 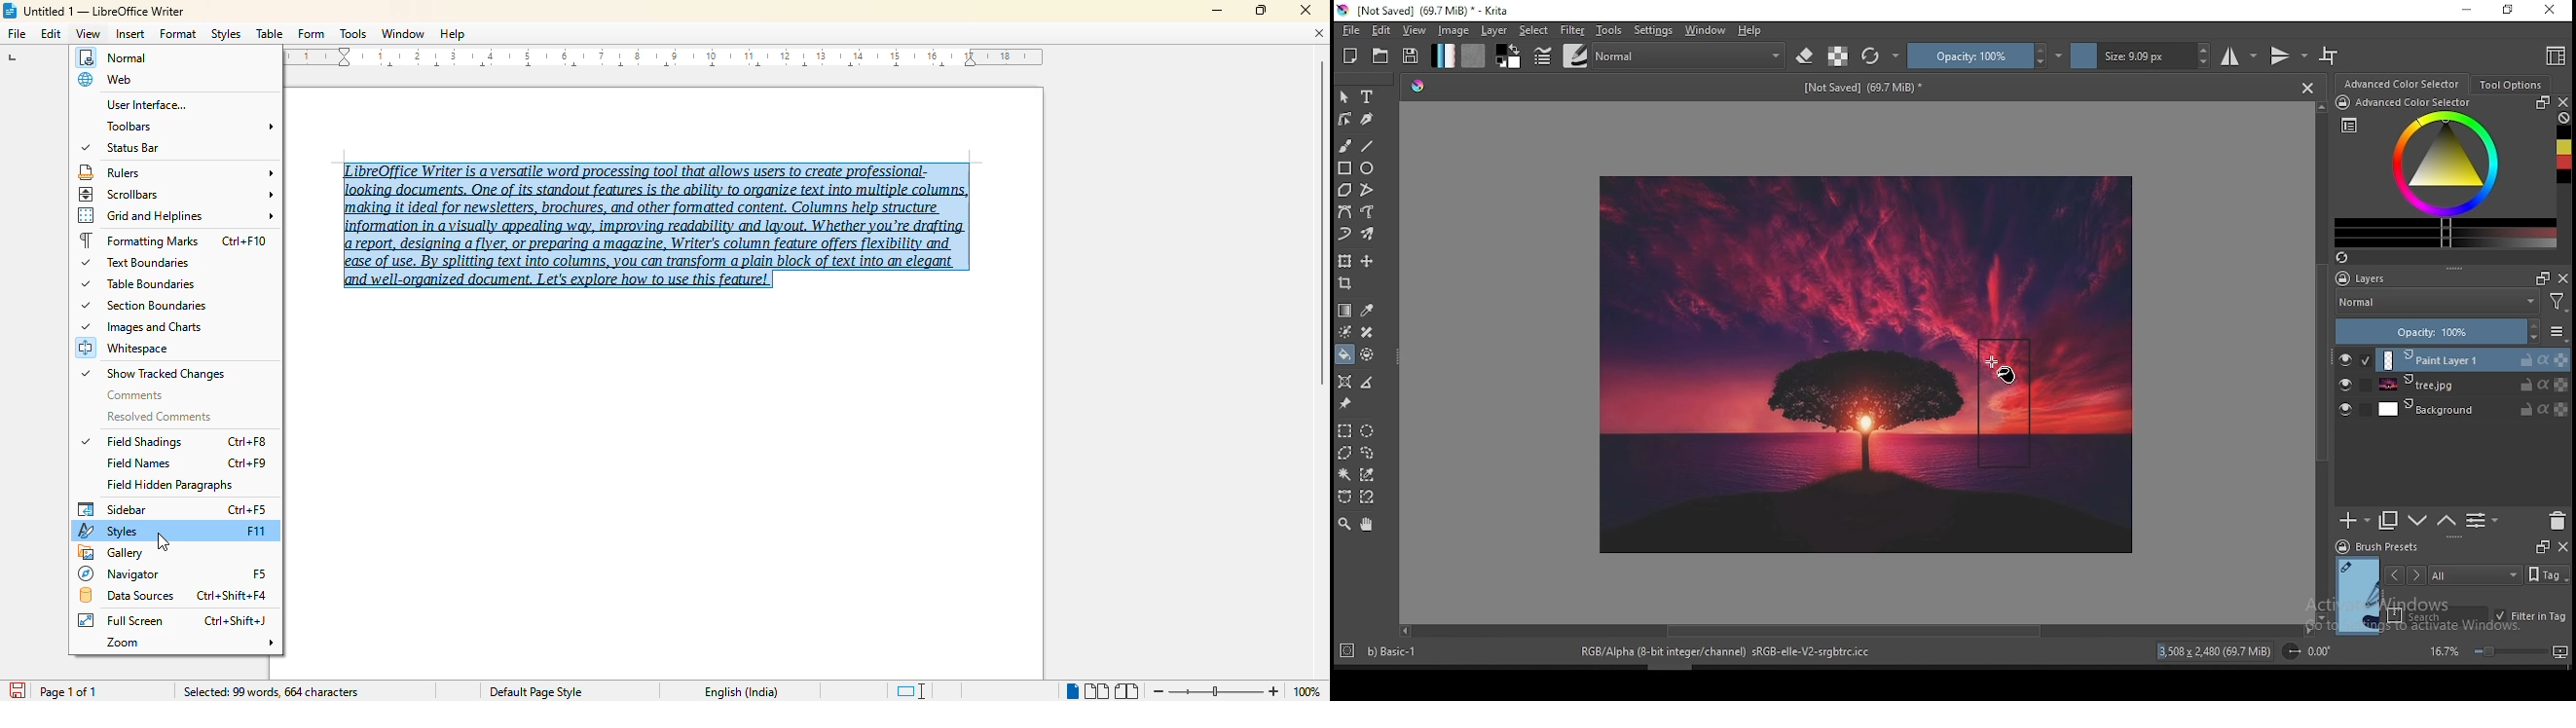 What do you see at coordinates (147, 104) in the screenshot?
I see `user interface` at bounding box center [147, 104].